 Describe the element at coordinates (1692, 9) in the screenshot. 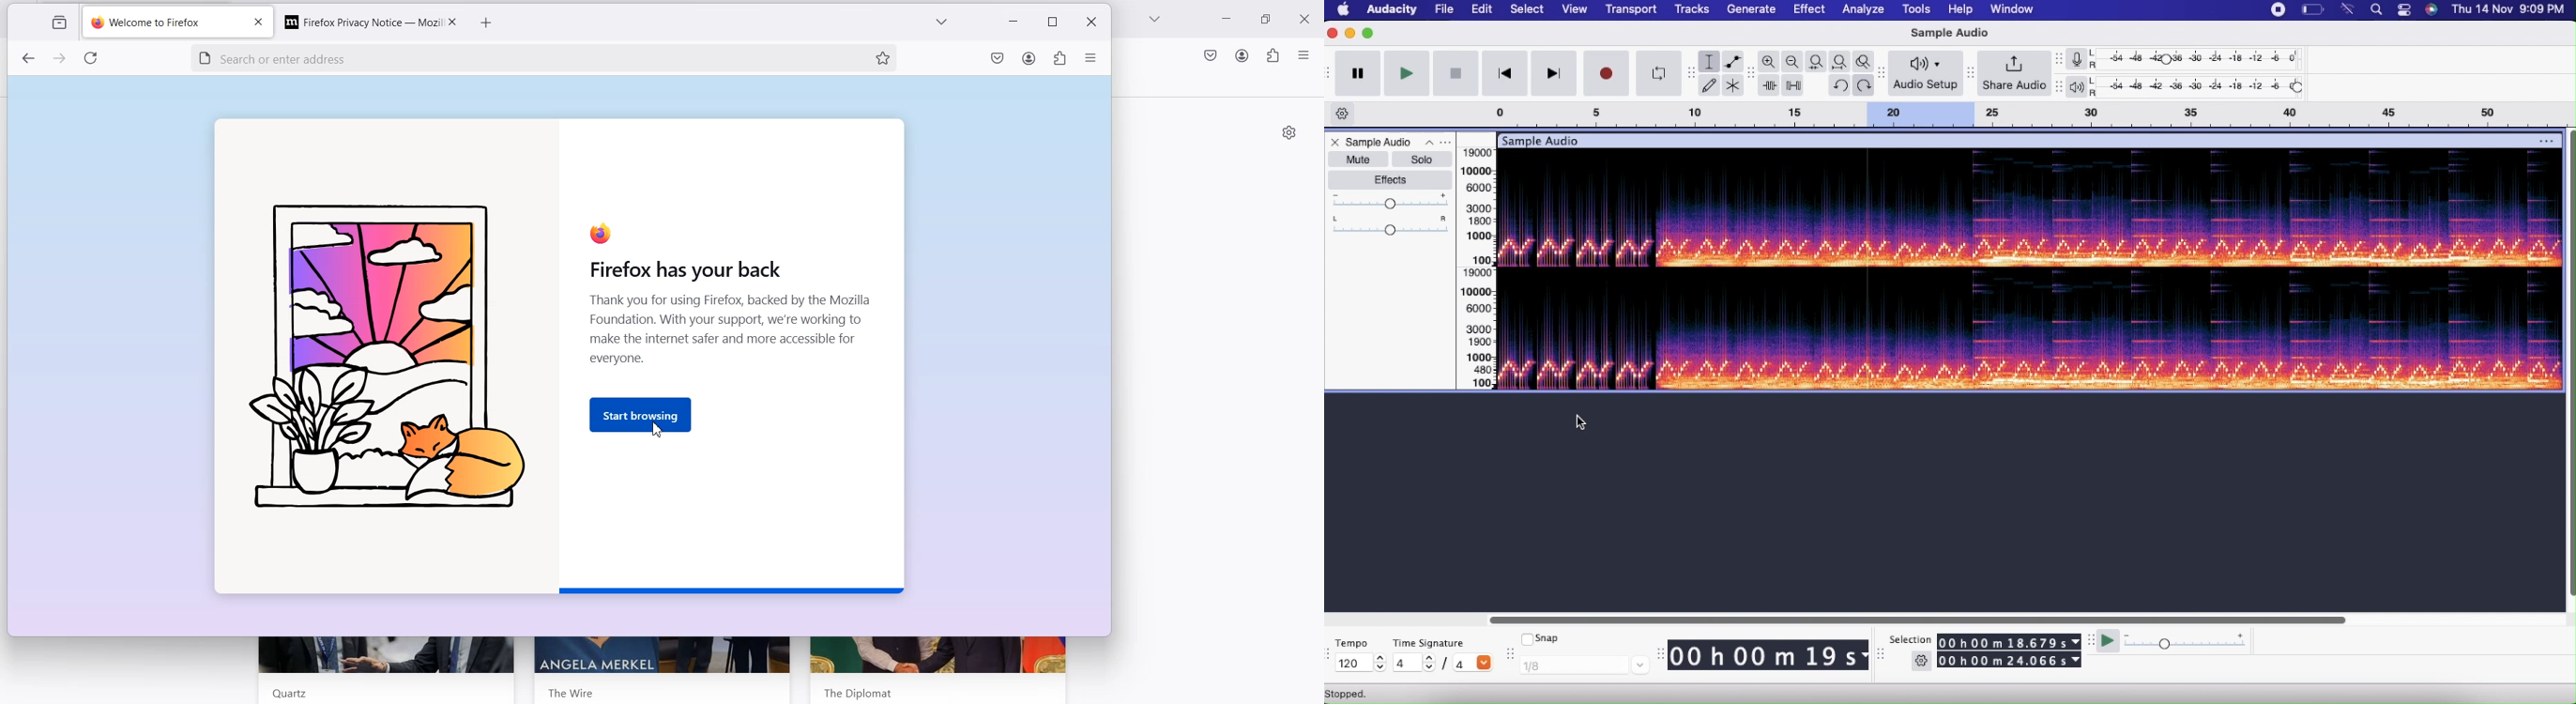

I see `Tracks` at that location.